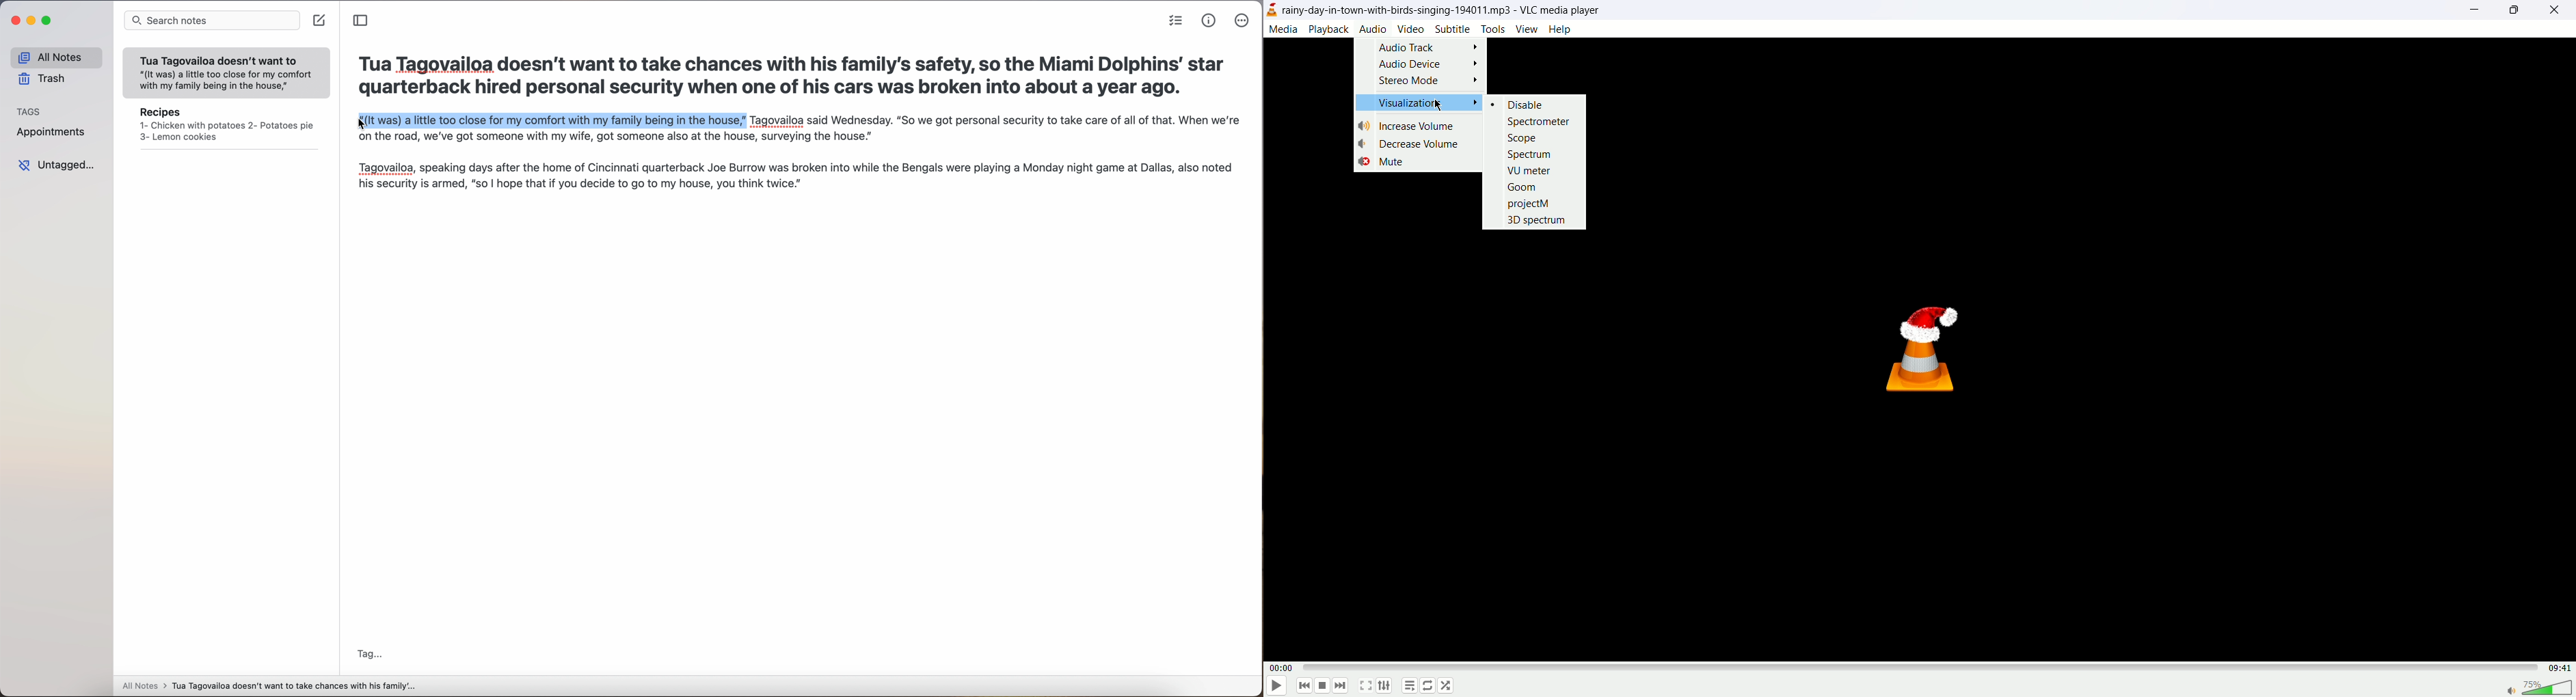  What do you see at coordinates (1280, 668) in the screenshot?
I see `played time` at bounding box center [1280, 668].